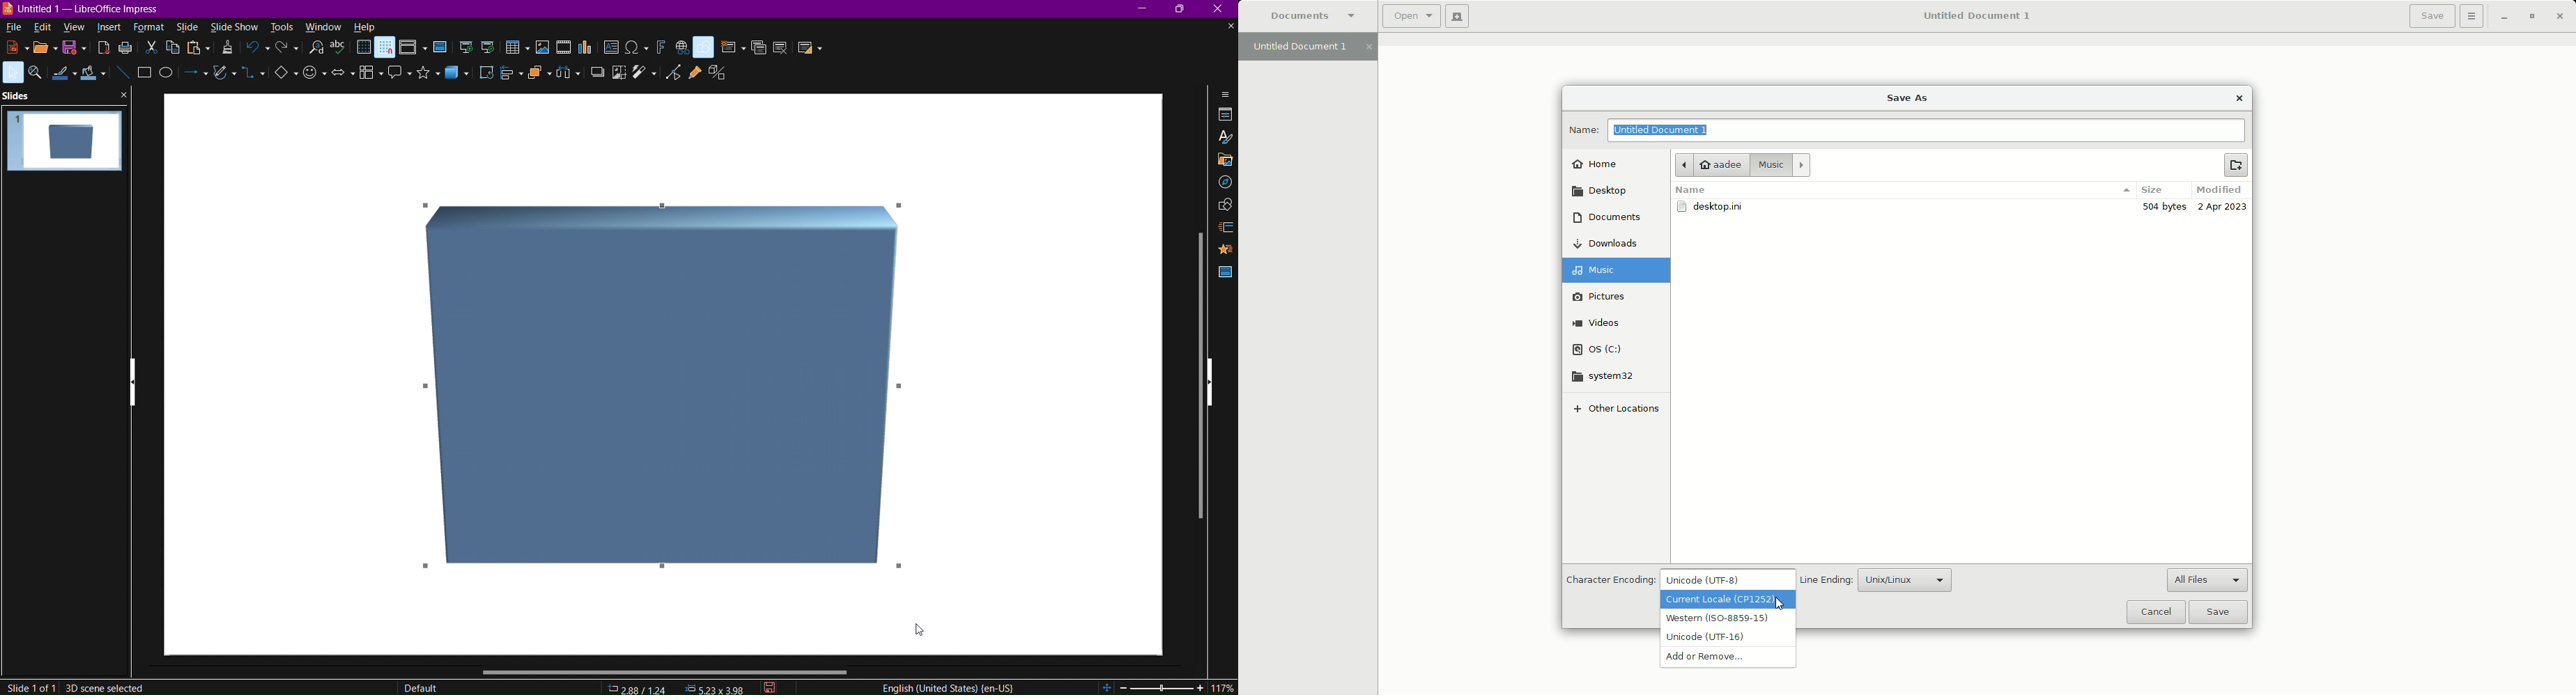 The image size is (2576, 700). I want to click on Name, so click(1692, 190).